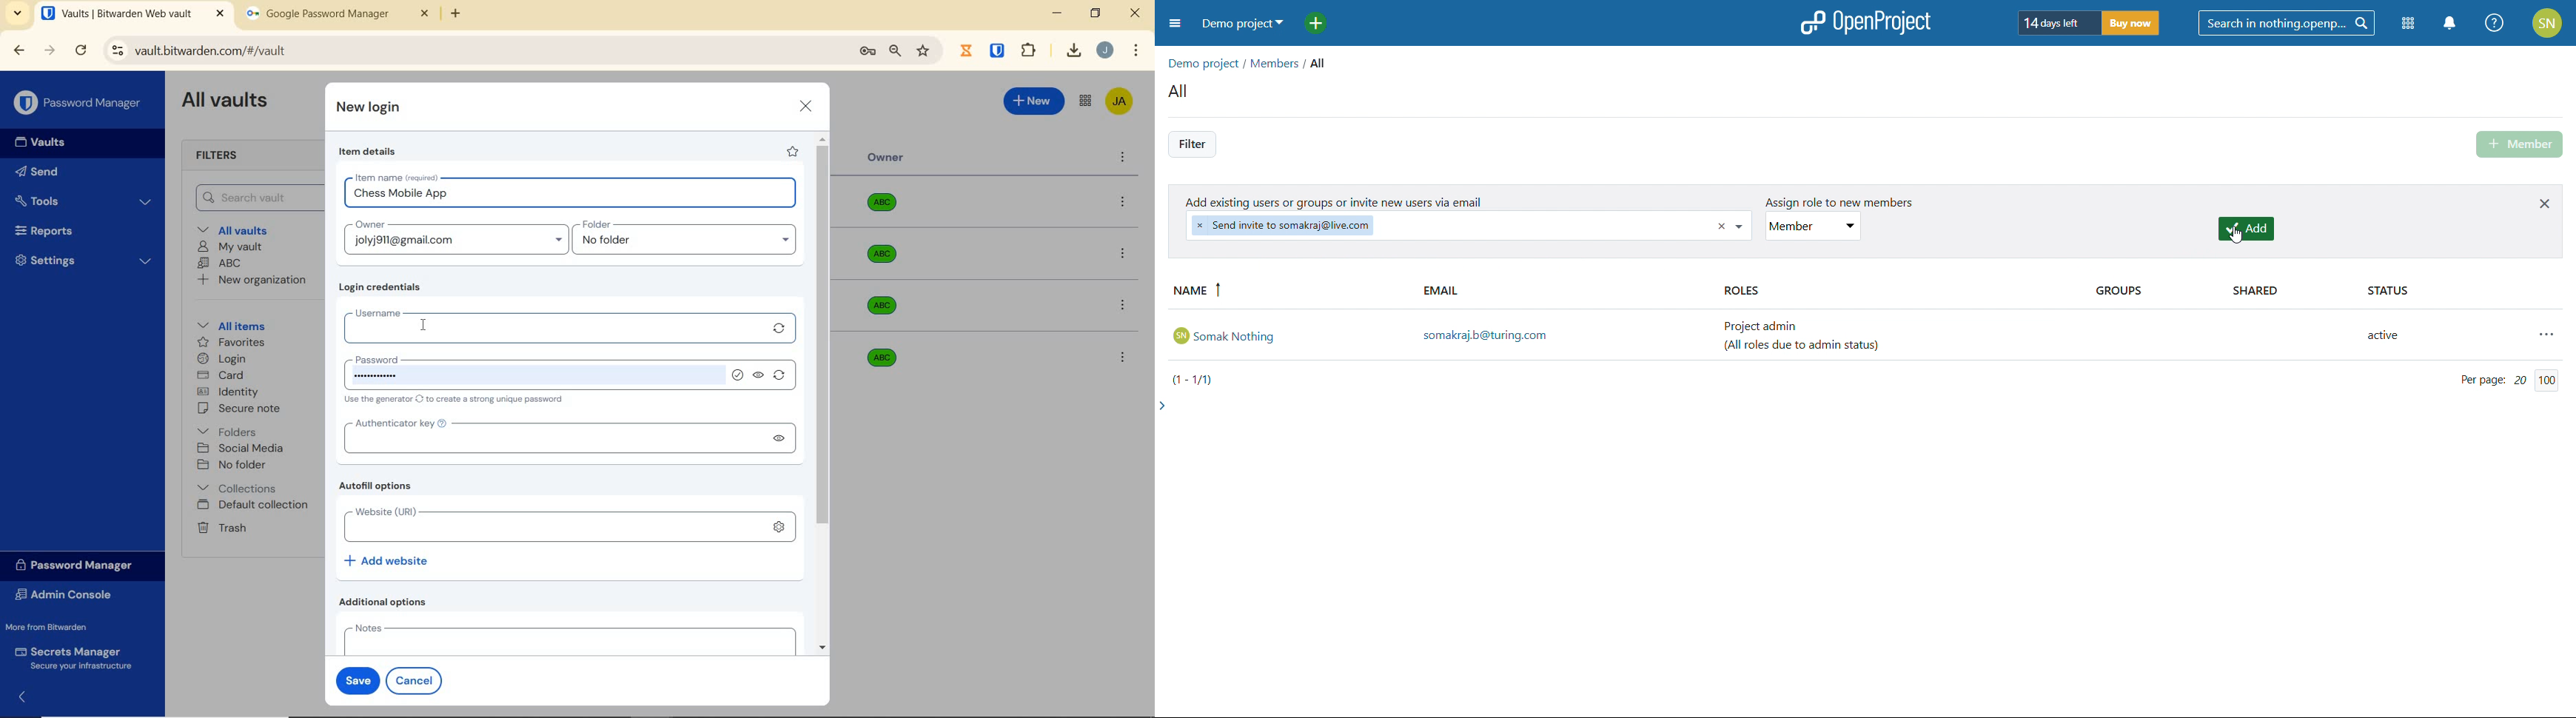 Image resolution: width=2576 pixels, height=728 pixels. Describe the element at coordinates (783, 378) in the screenshot. I see `generate` at that location.